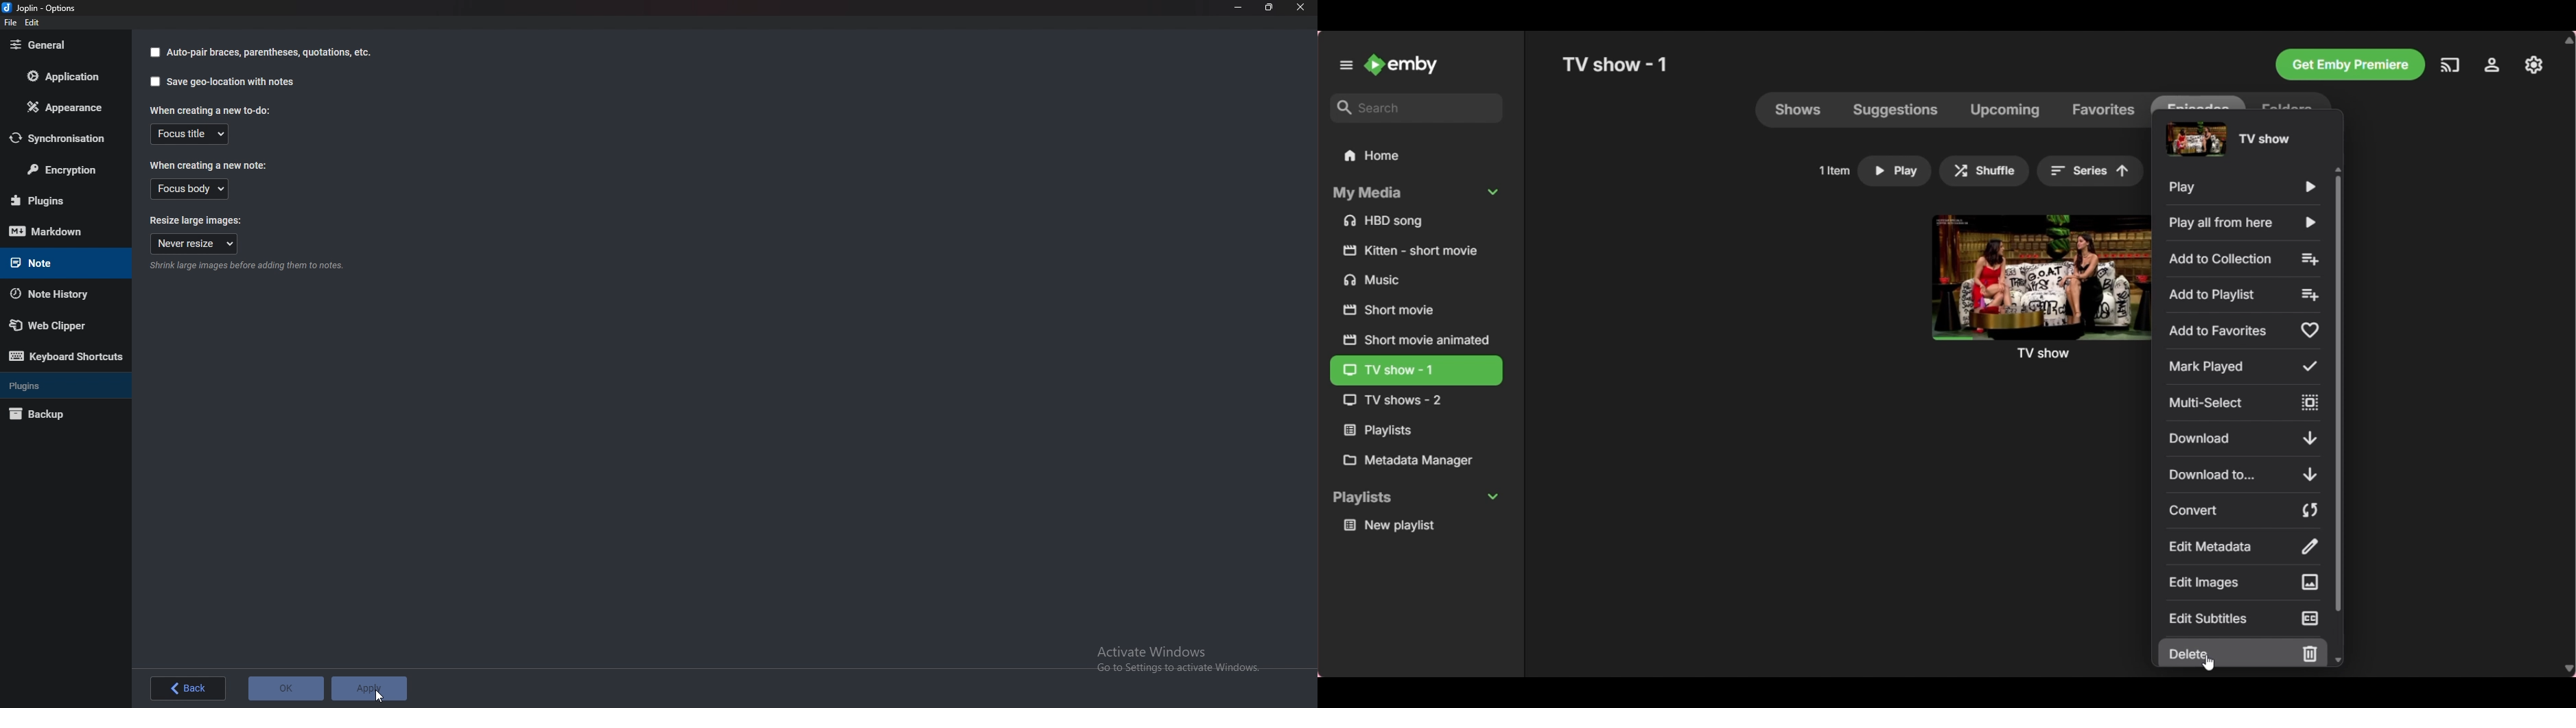 This screenshot has width=2576, height=728. What do you see at coordinates (2350, 65) in the screenshot?
I see `Get Emby premiere` at bounding box center [2350, 65].